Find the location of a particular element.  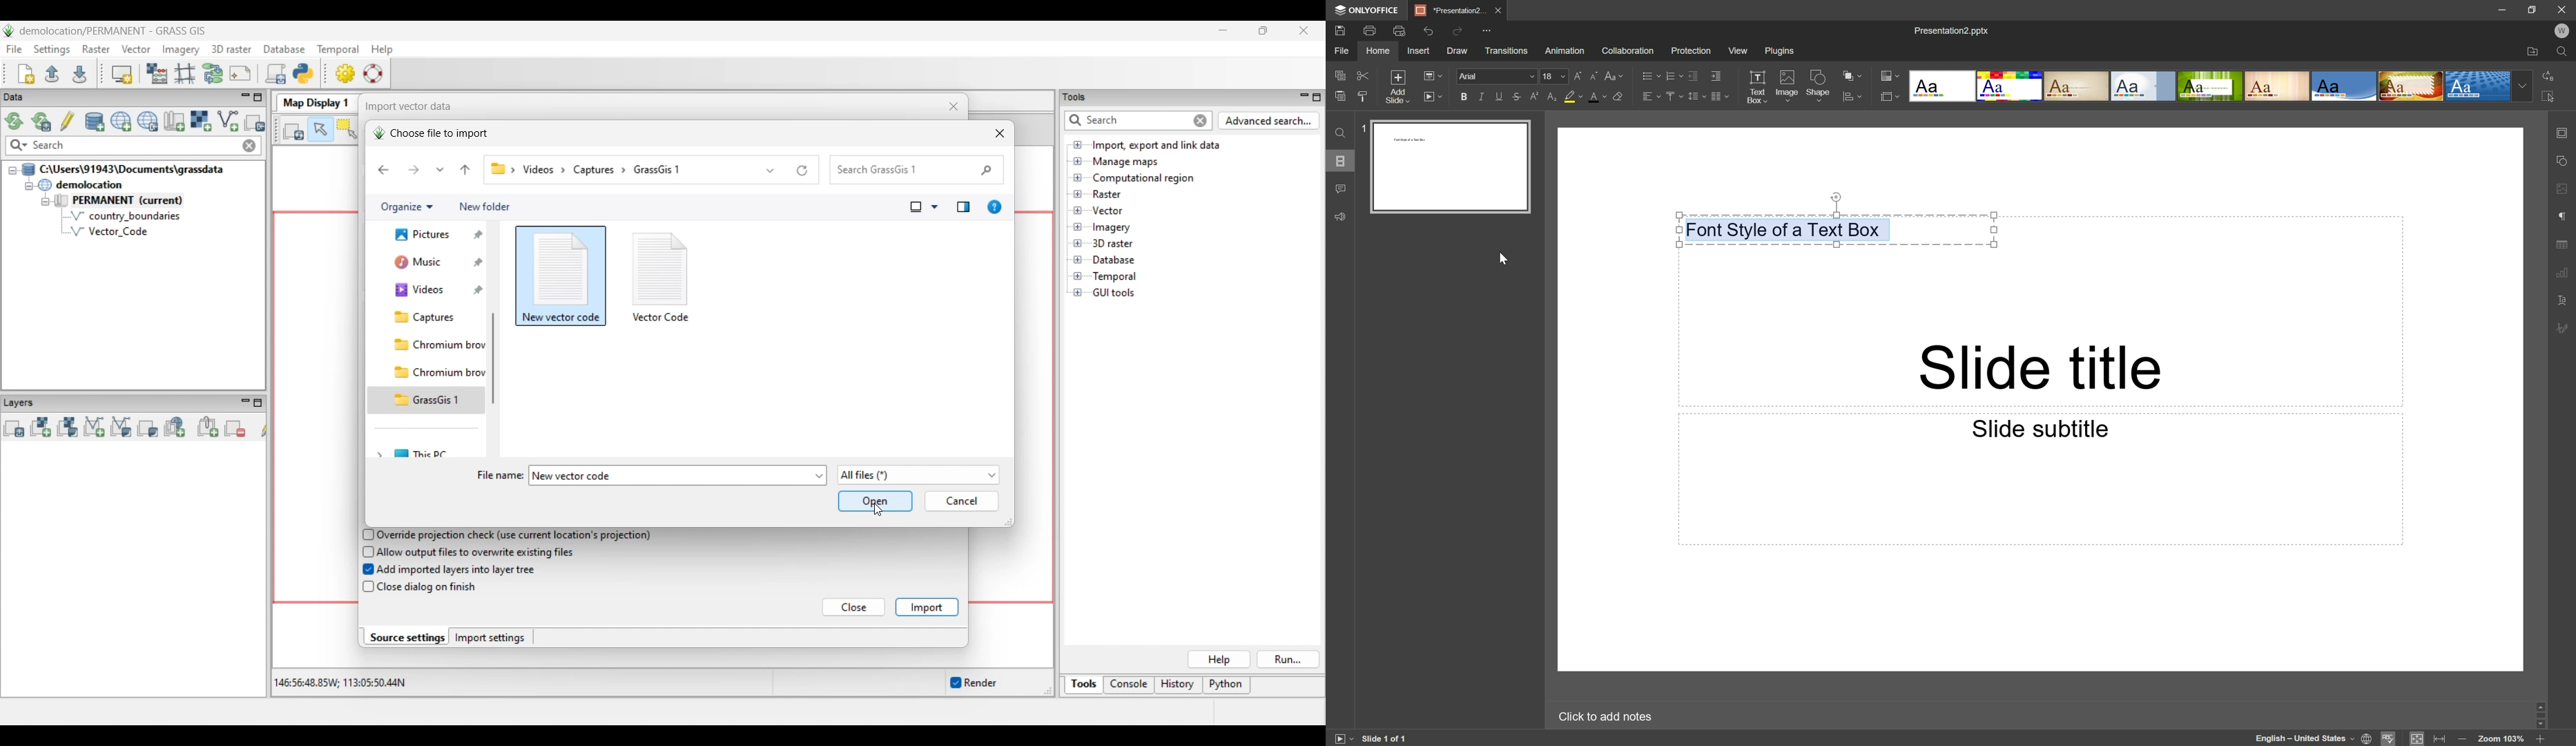

Slides is located at coordinates (1340, 161).